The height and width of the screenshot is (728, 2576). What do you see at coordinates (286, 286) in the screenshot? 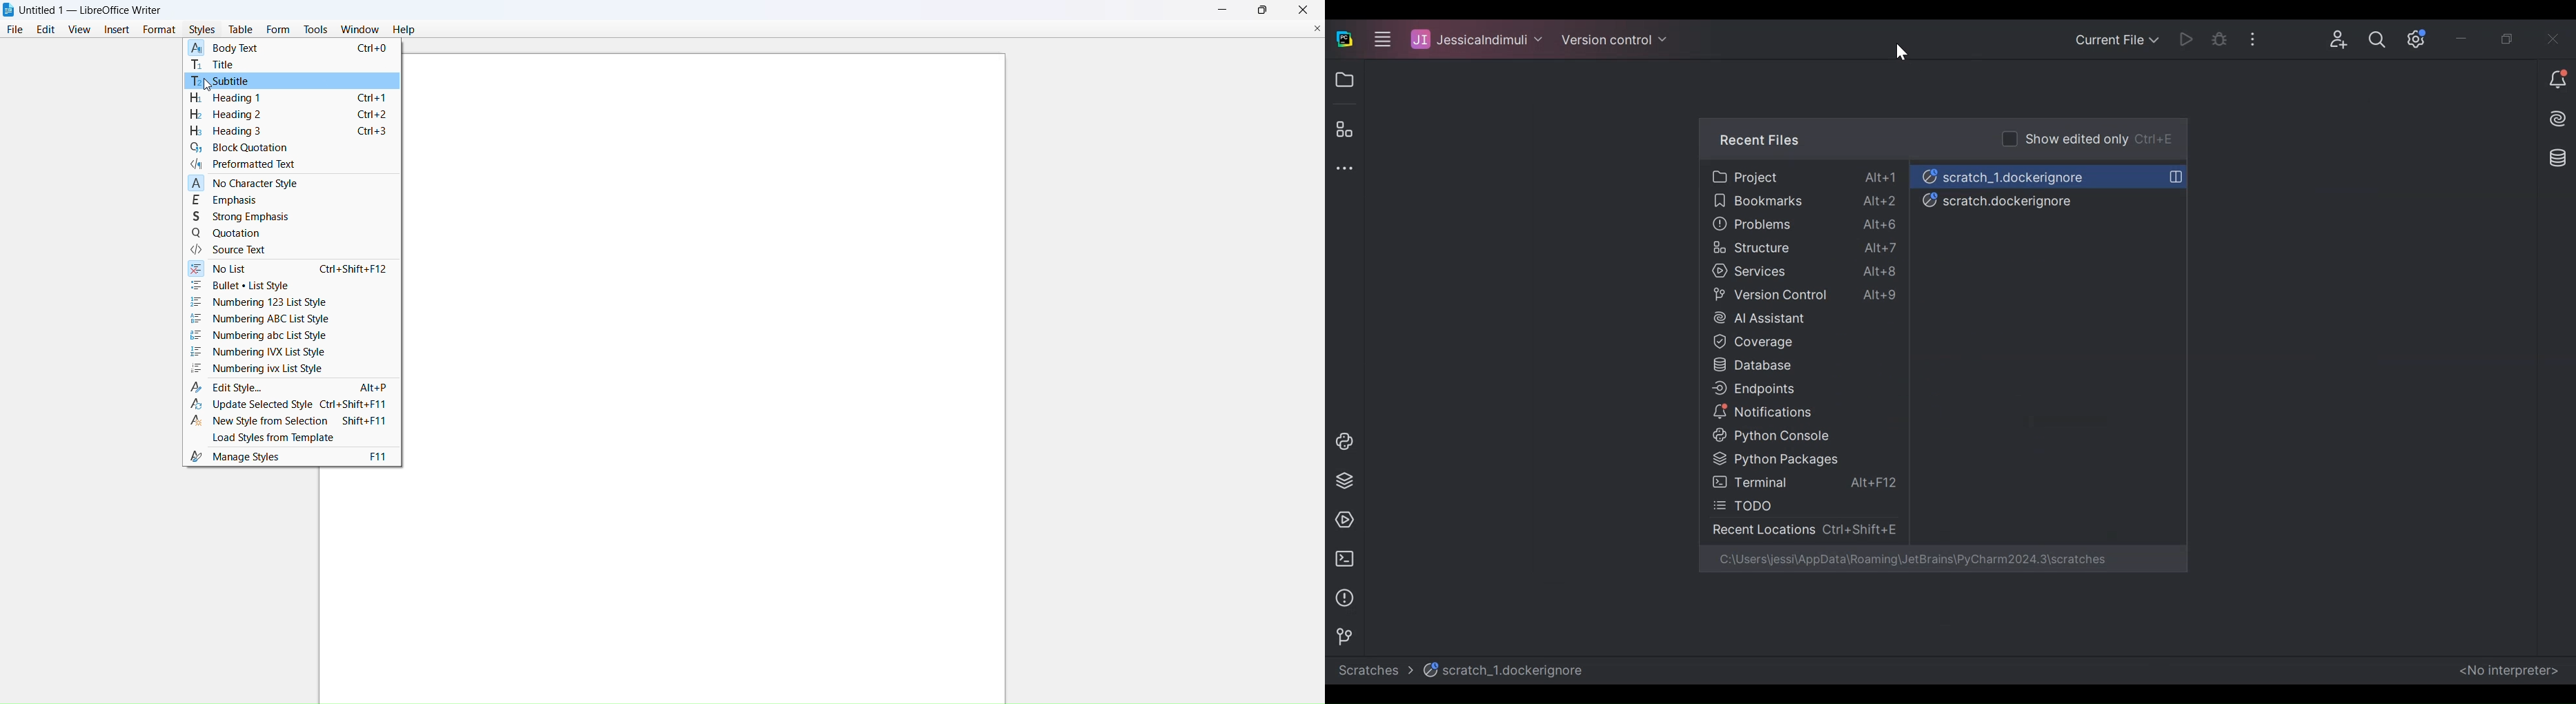
I see `bullet list style` at bounding box center [286, 286].